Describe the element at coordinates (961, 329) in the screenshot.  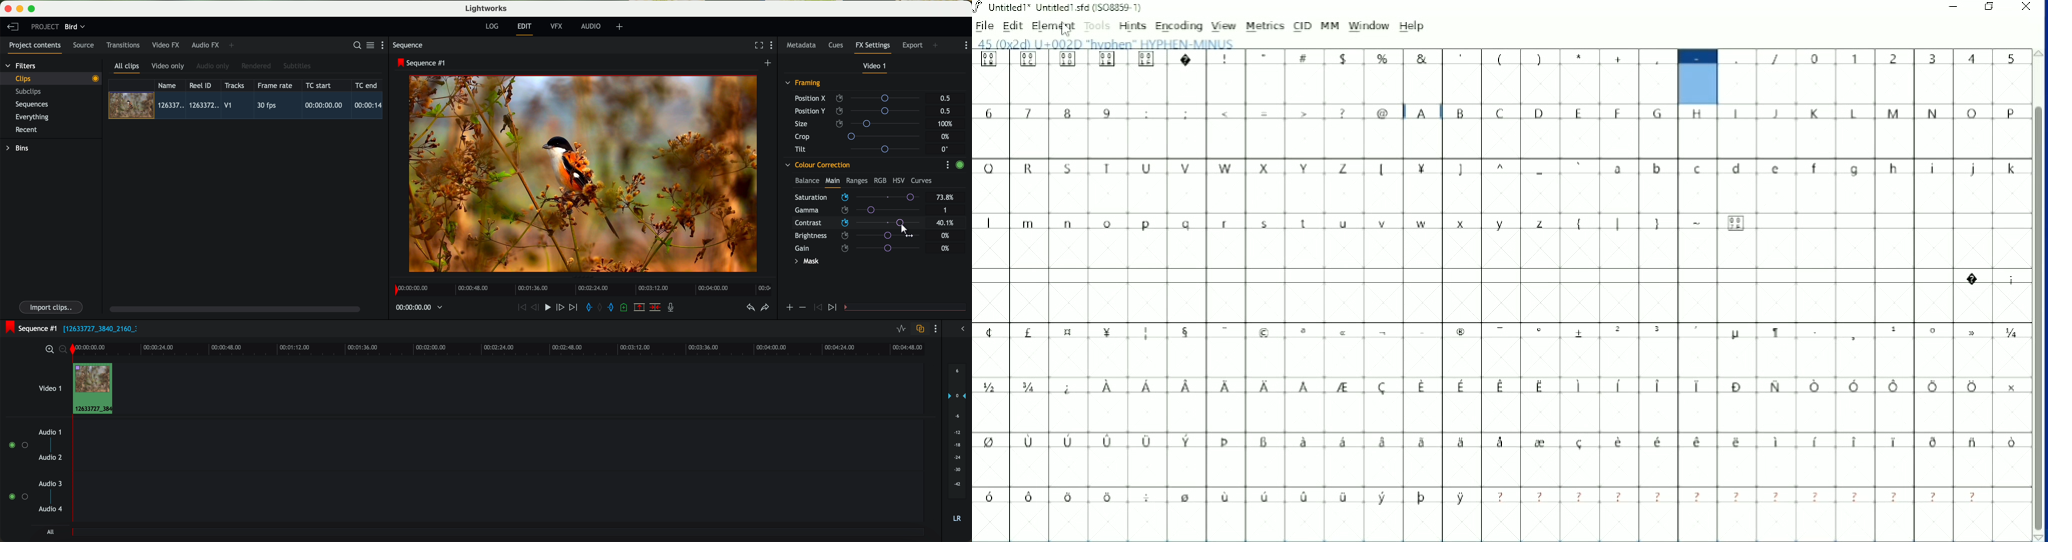
I see `show/hide the full audio mix` at that location.